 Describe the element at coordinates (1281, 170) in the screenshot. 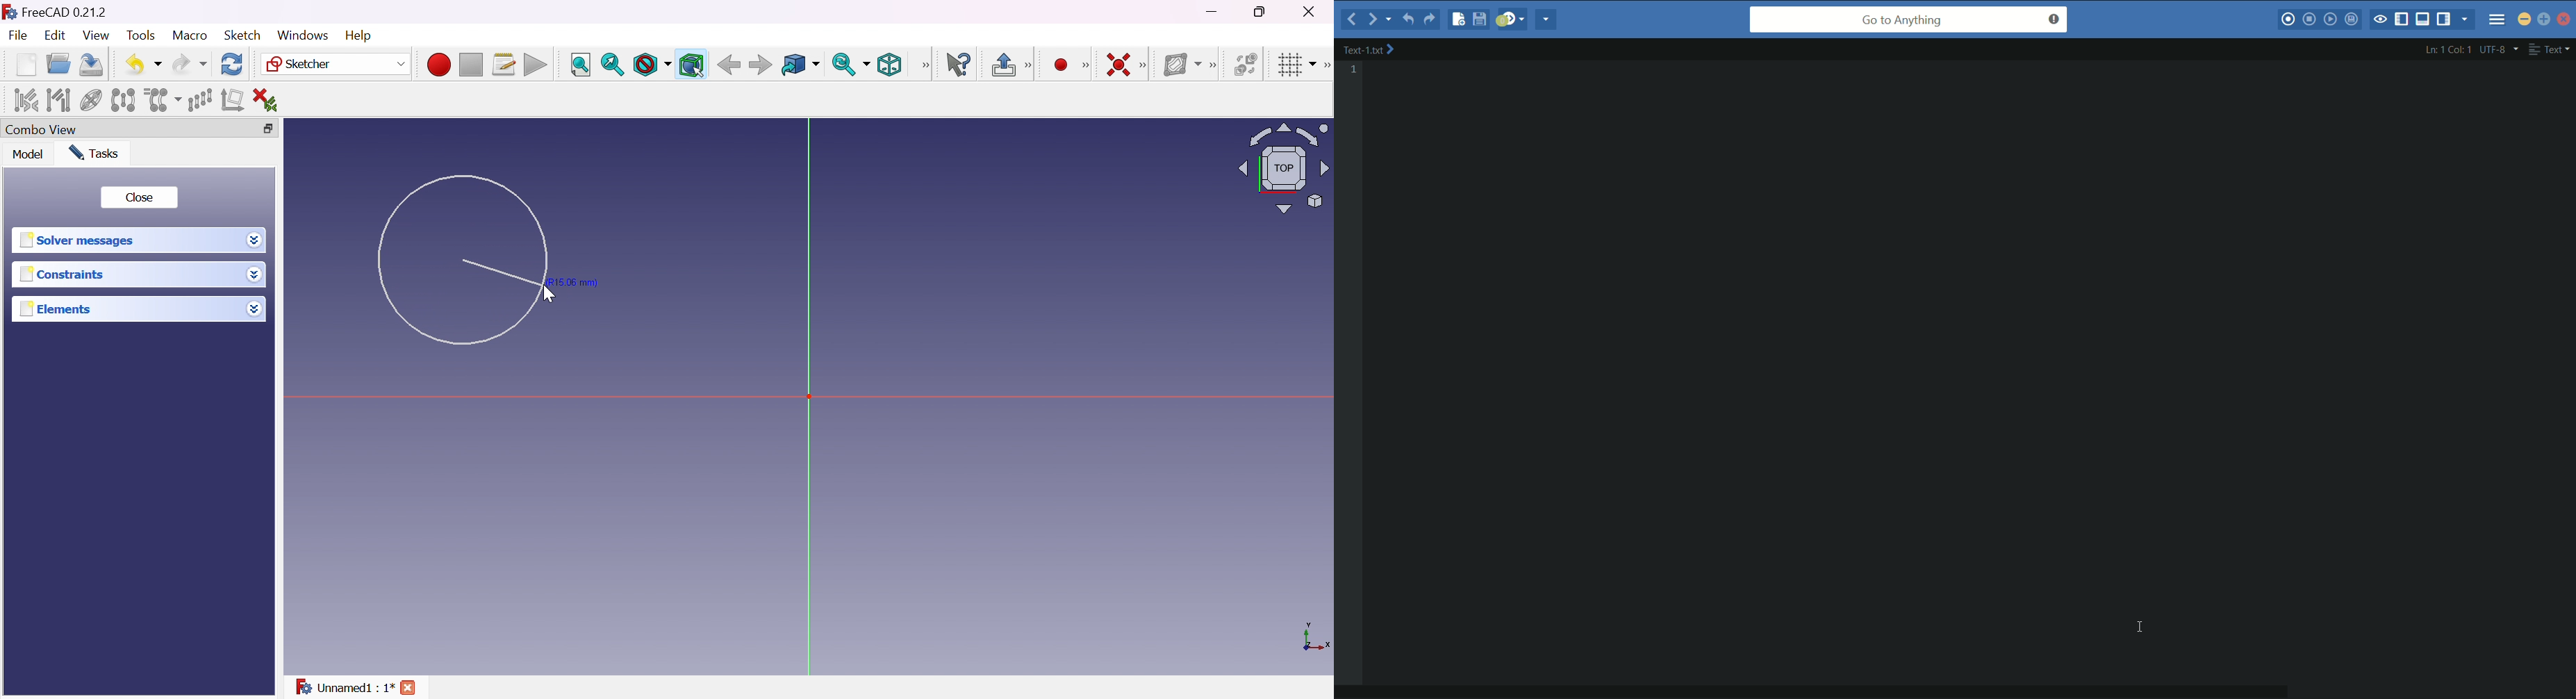

I see `Viewing angle` at that location.